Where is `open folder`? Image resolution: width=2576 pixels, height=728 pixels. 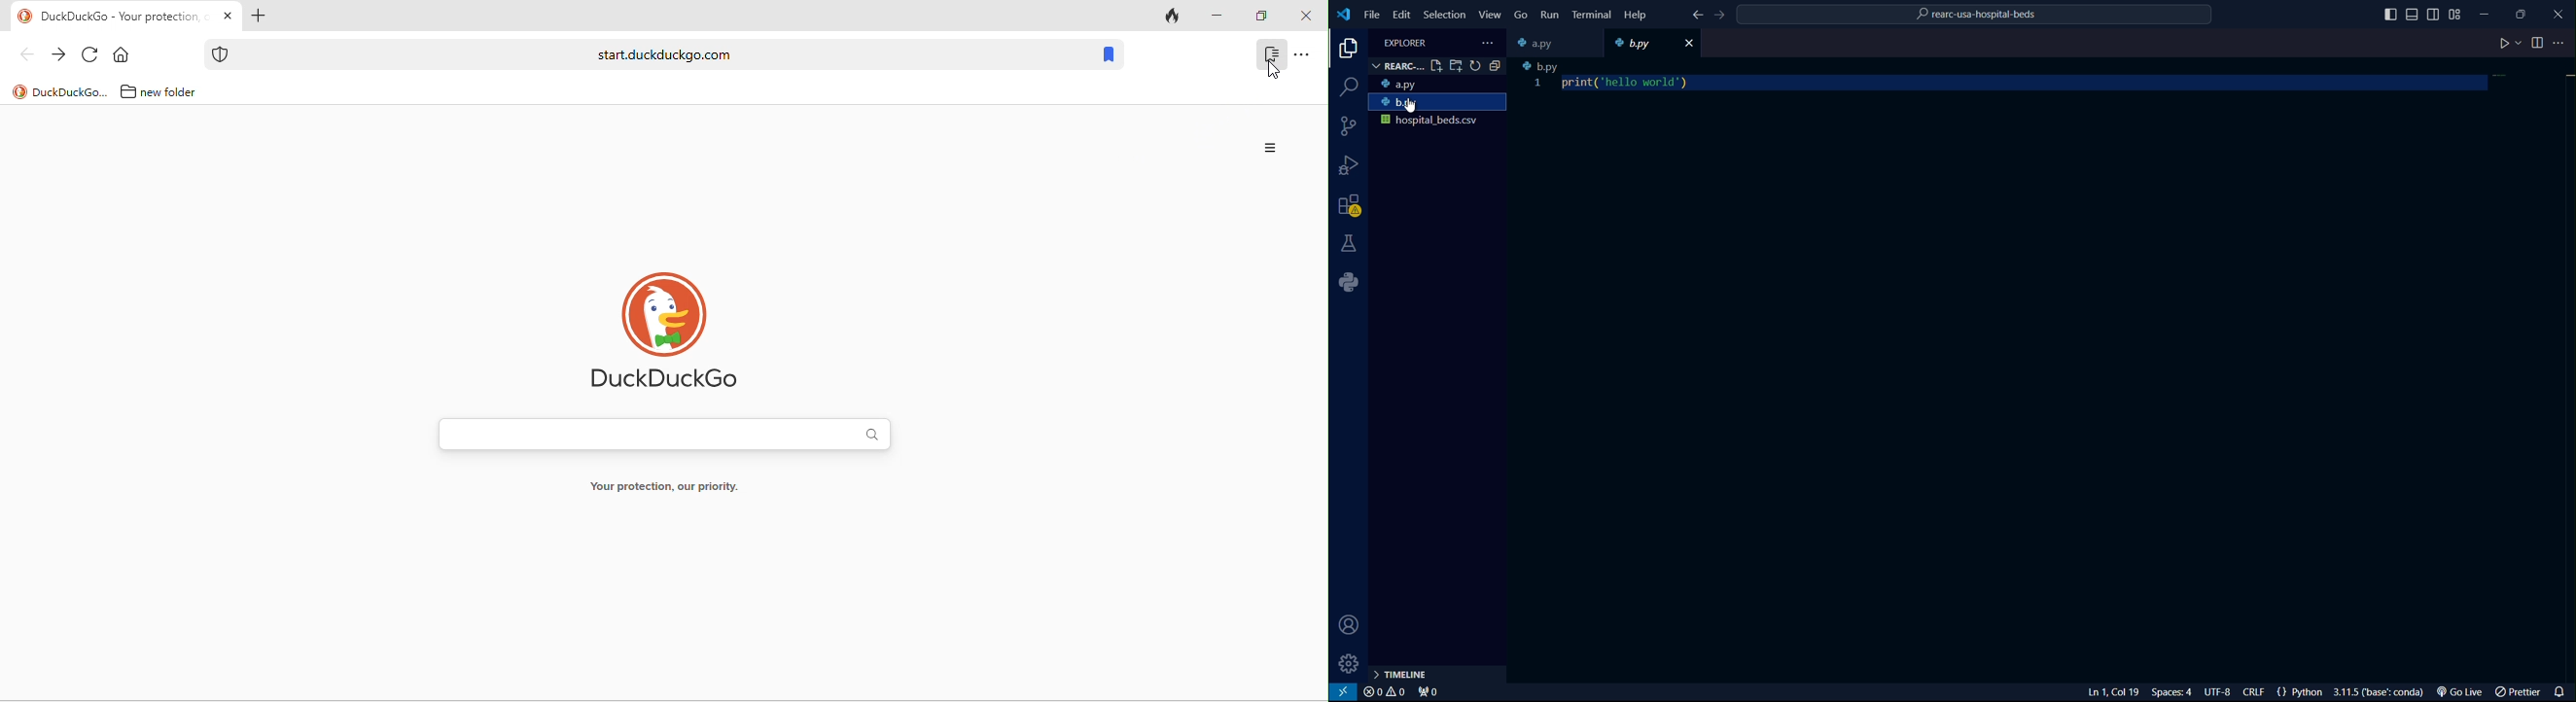 open folder is located at coordinates (1456, 66).